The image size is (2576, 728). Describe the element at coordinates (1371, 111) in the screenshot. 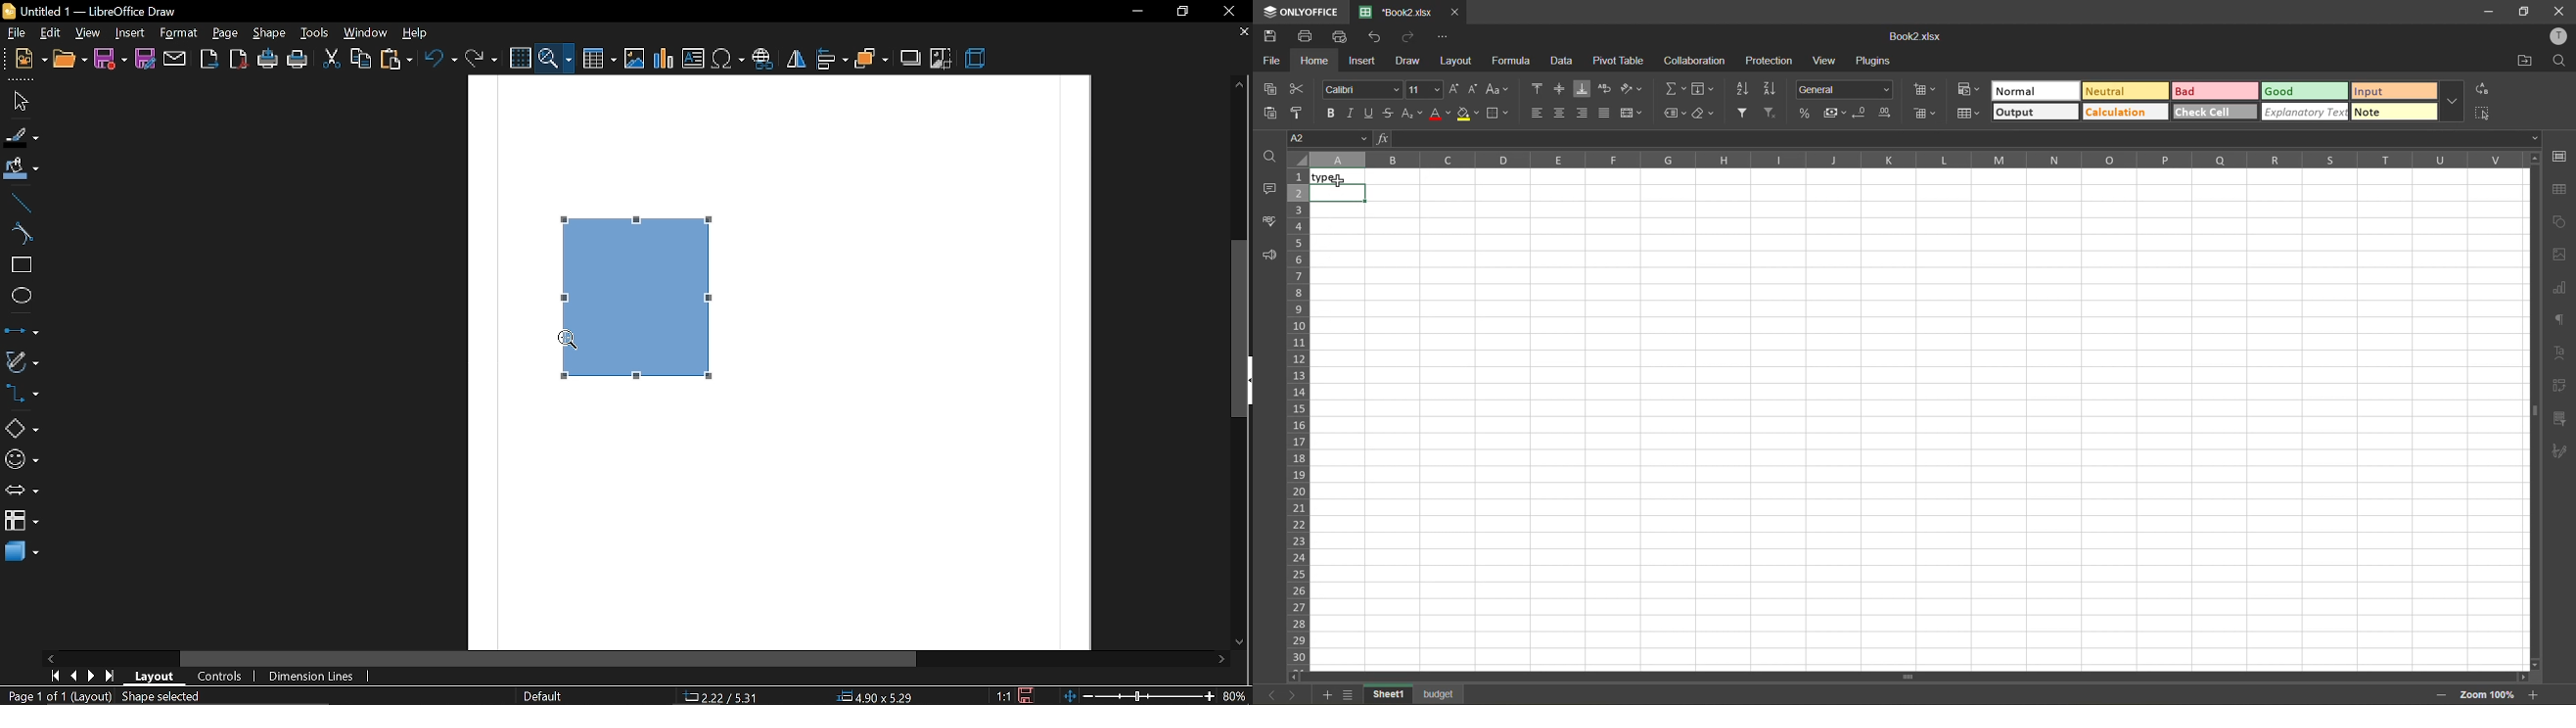

I see `underline` at that location.